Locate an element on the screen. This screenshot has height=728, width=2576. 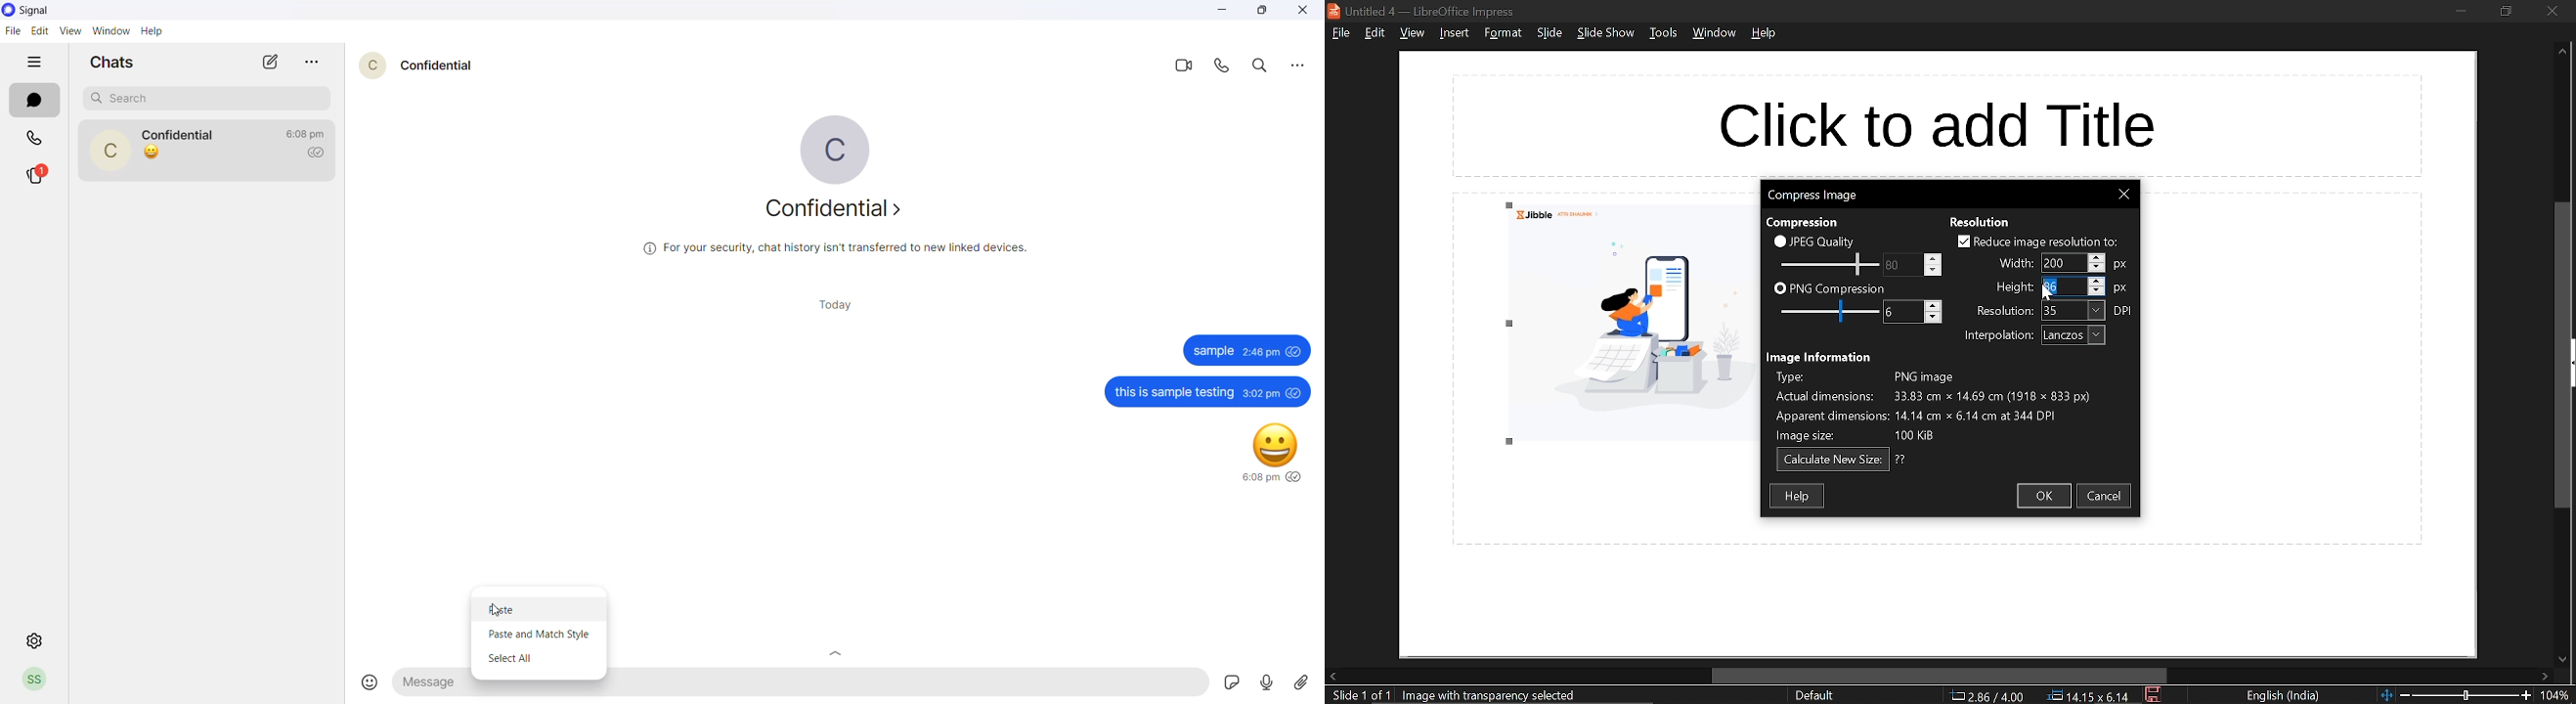
new chat is located at coordinates (271, 62).